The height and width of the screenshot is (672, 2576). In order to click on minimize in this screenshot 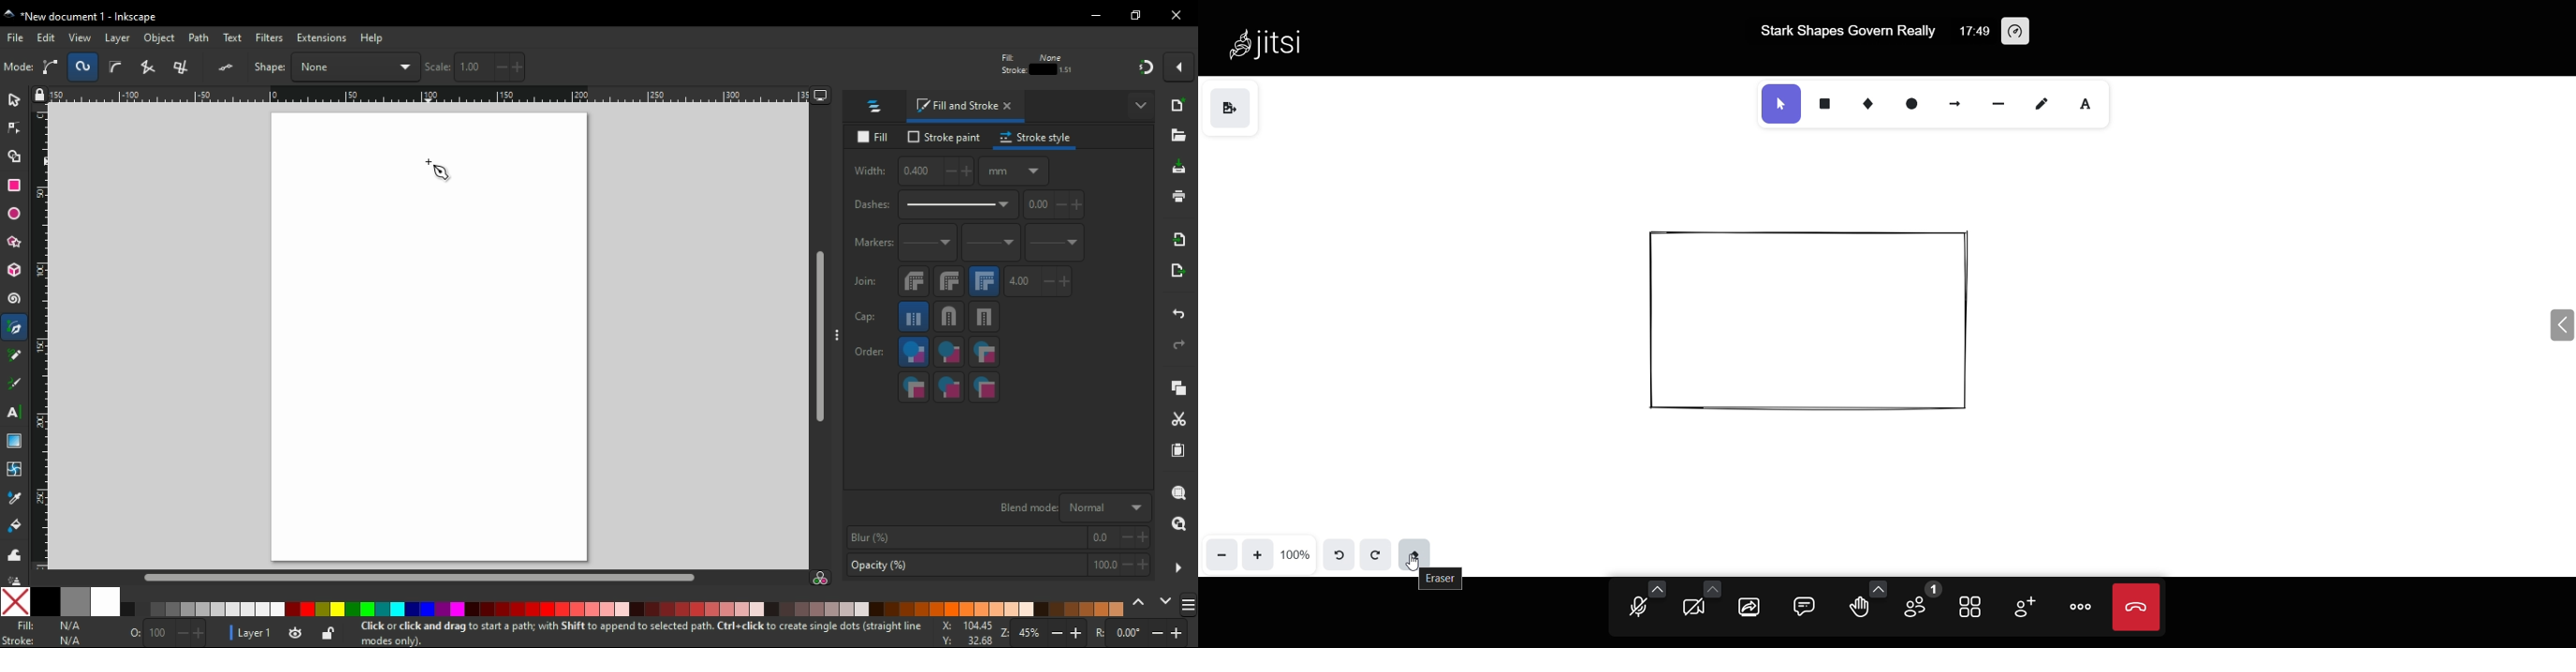, I will do `click(1097, 16)`.